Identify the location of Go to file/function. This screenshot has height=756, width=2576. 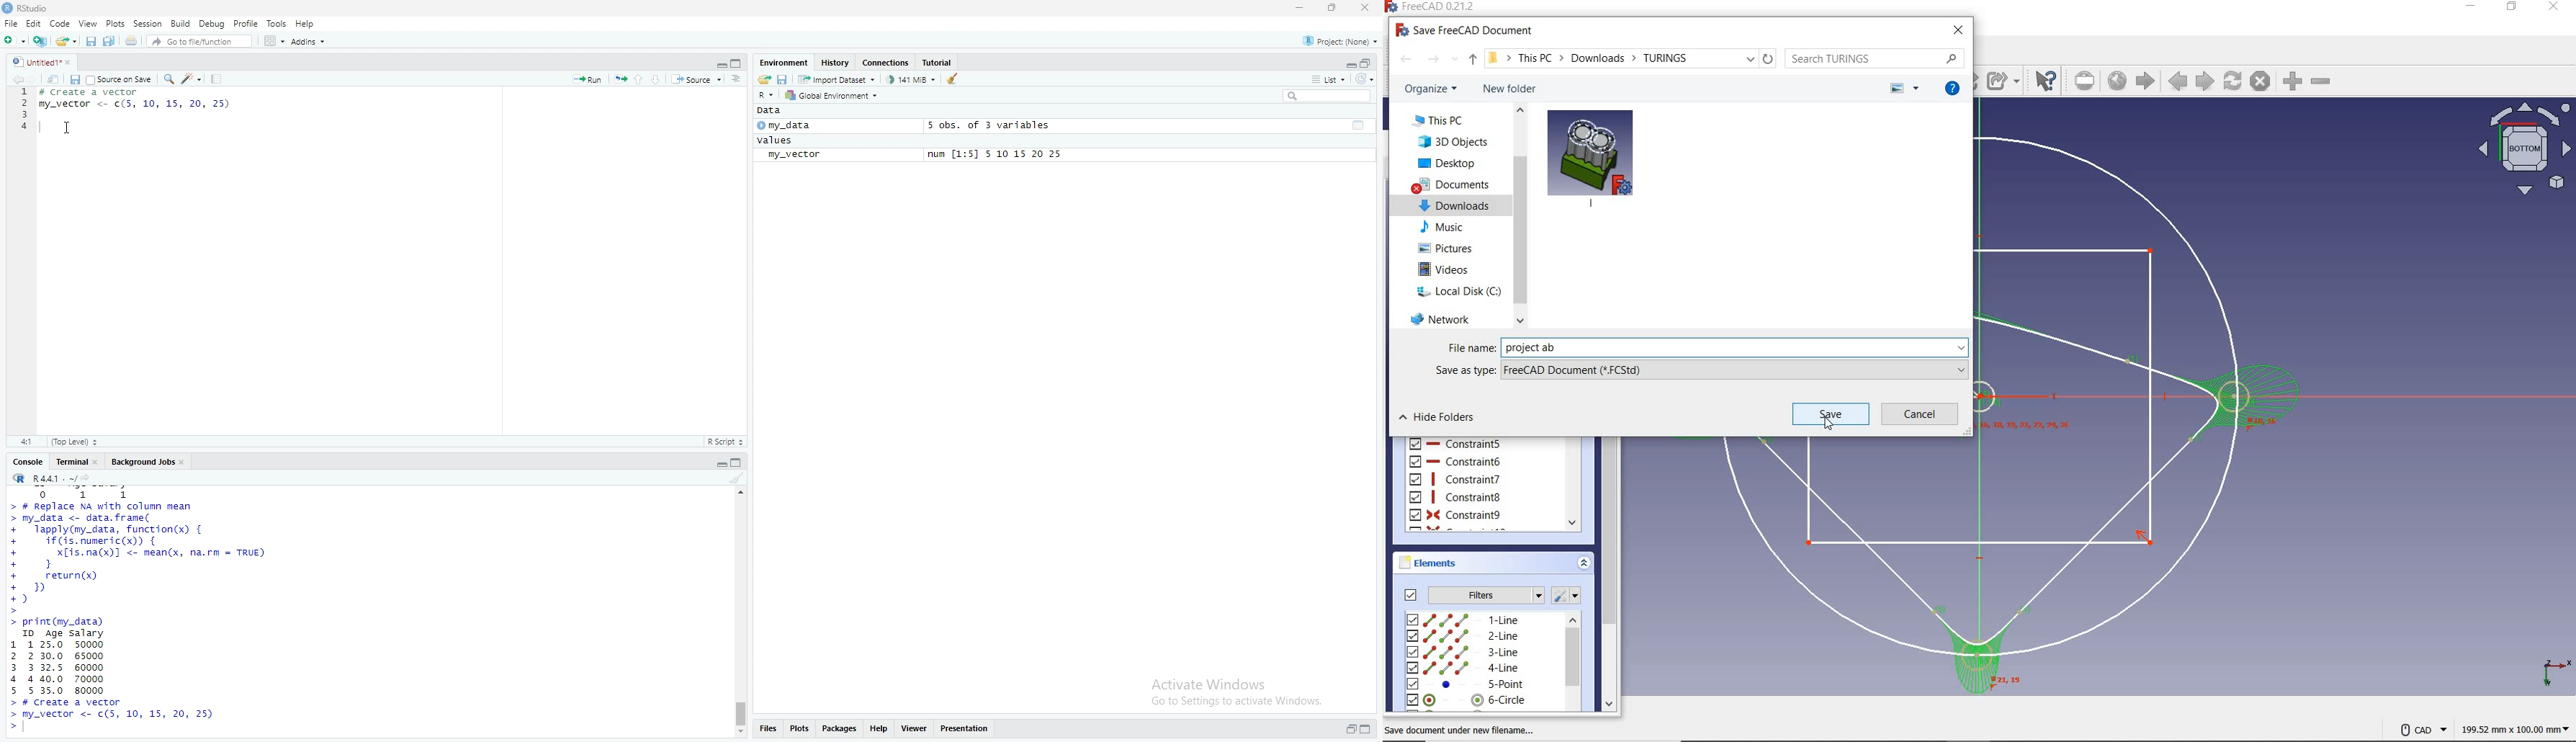
(198, 43).